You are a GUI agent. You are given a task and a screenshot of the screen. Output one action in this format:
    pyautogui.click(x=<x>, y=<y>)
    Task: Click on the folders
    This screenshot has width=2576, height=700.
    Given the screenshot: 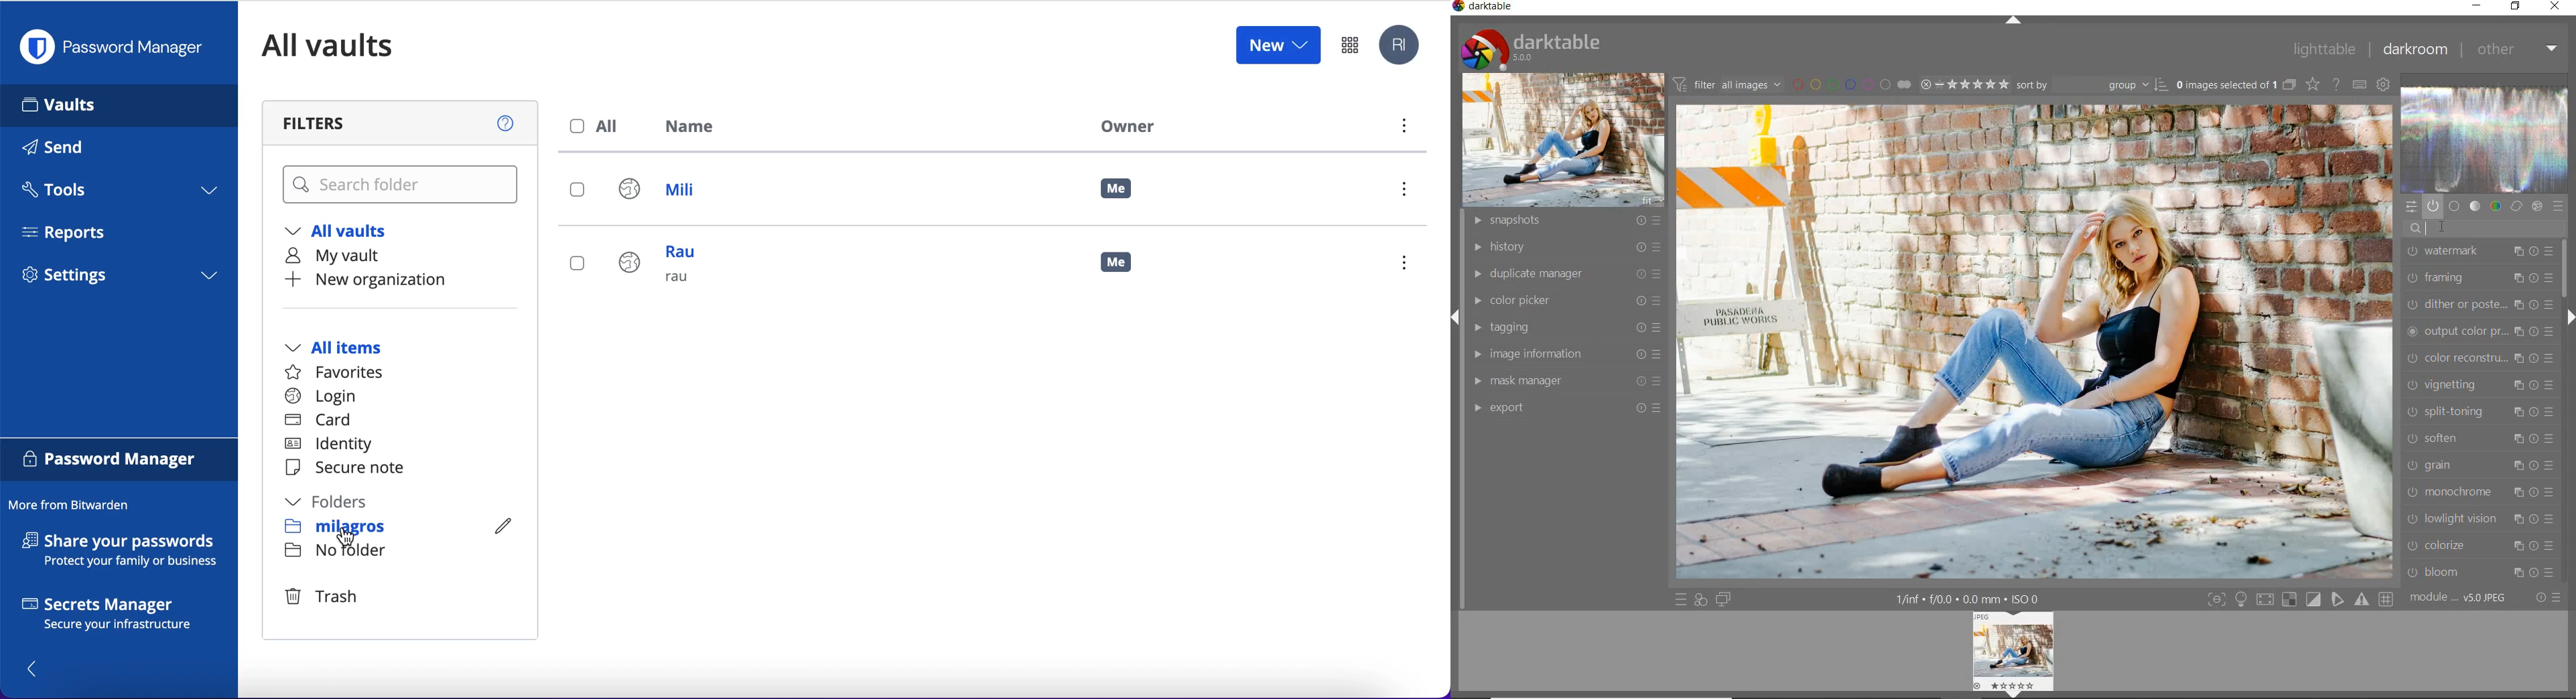 What is the action you would take?
    pyautogui.click(x=338, y=502)
    